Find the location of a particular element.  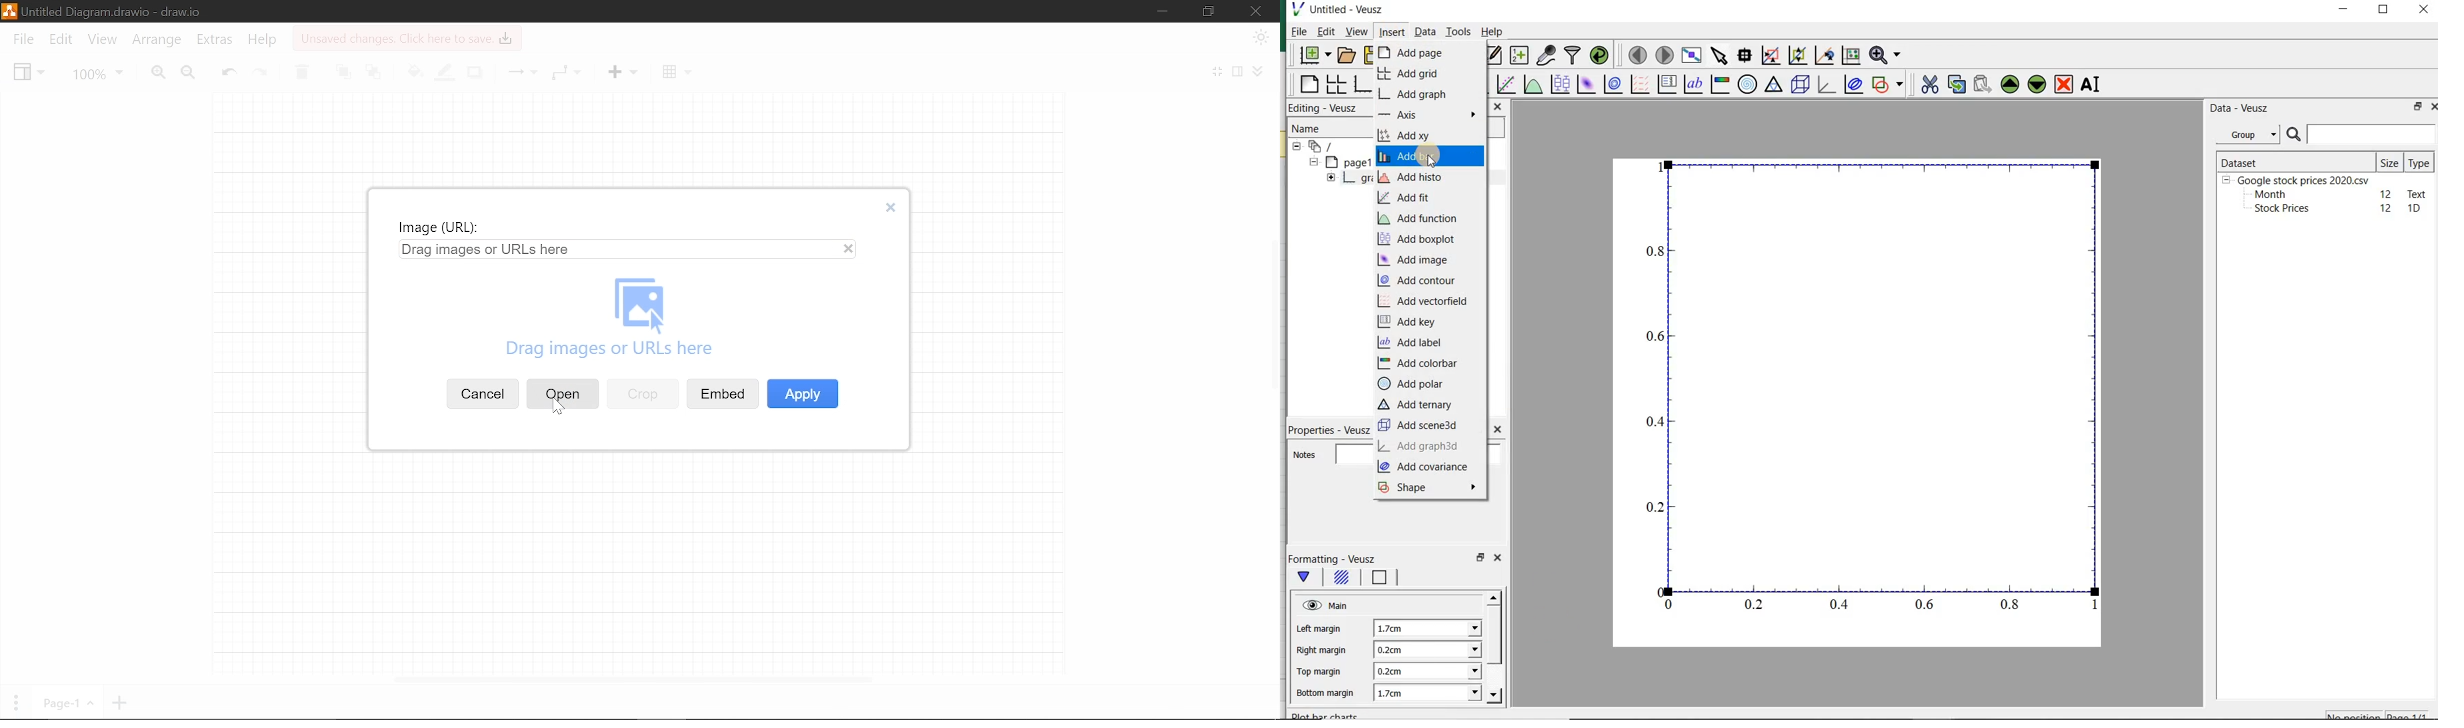

view is located at coordinates (1357, 32).